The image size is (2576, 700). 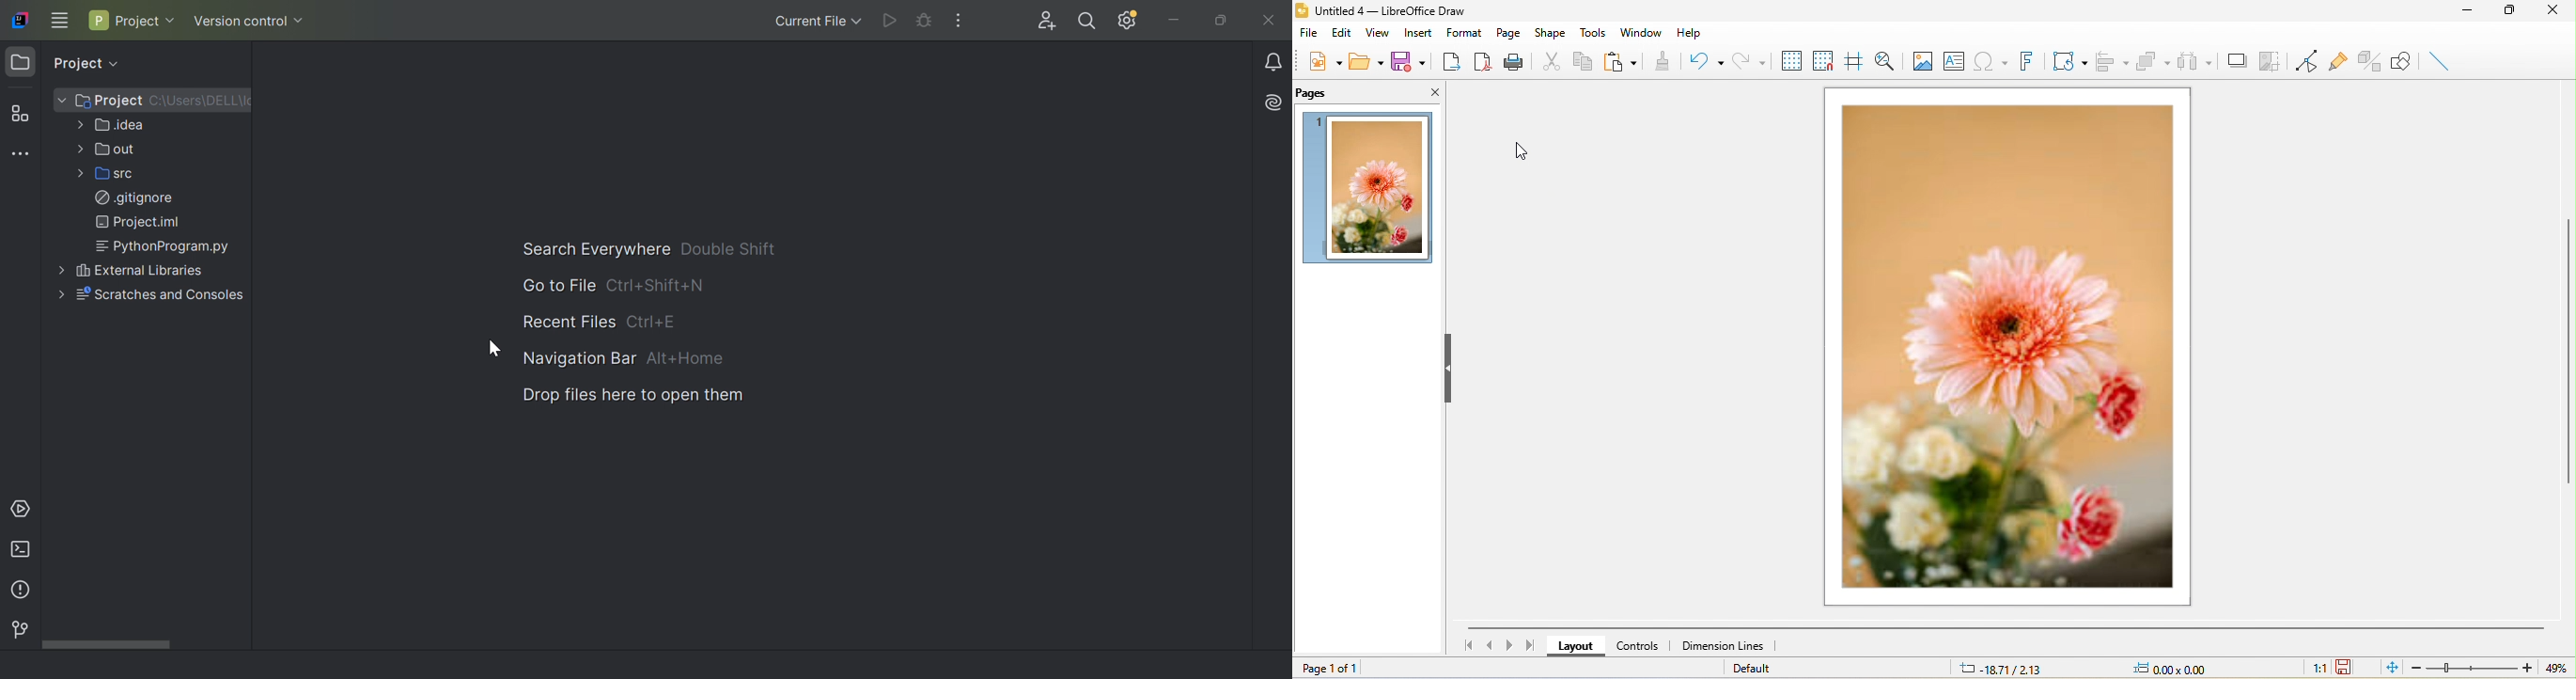 I want to click on undo, so click(x=1705, y=61).